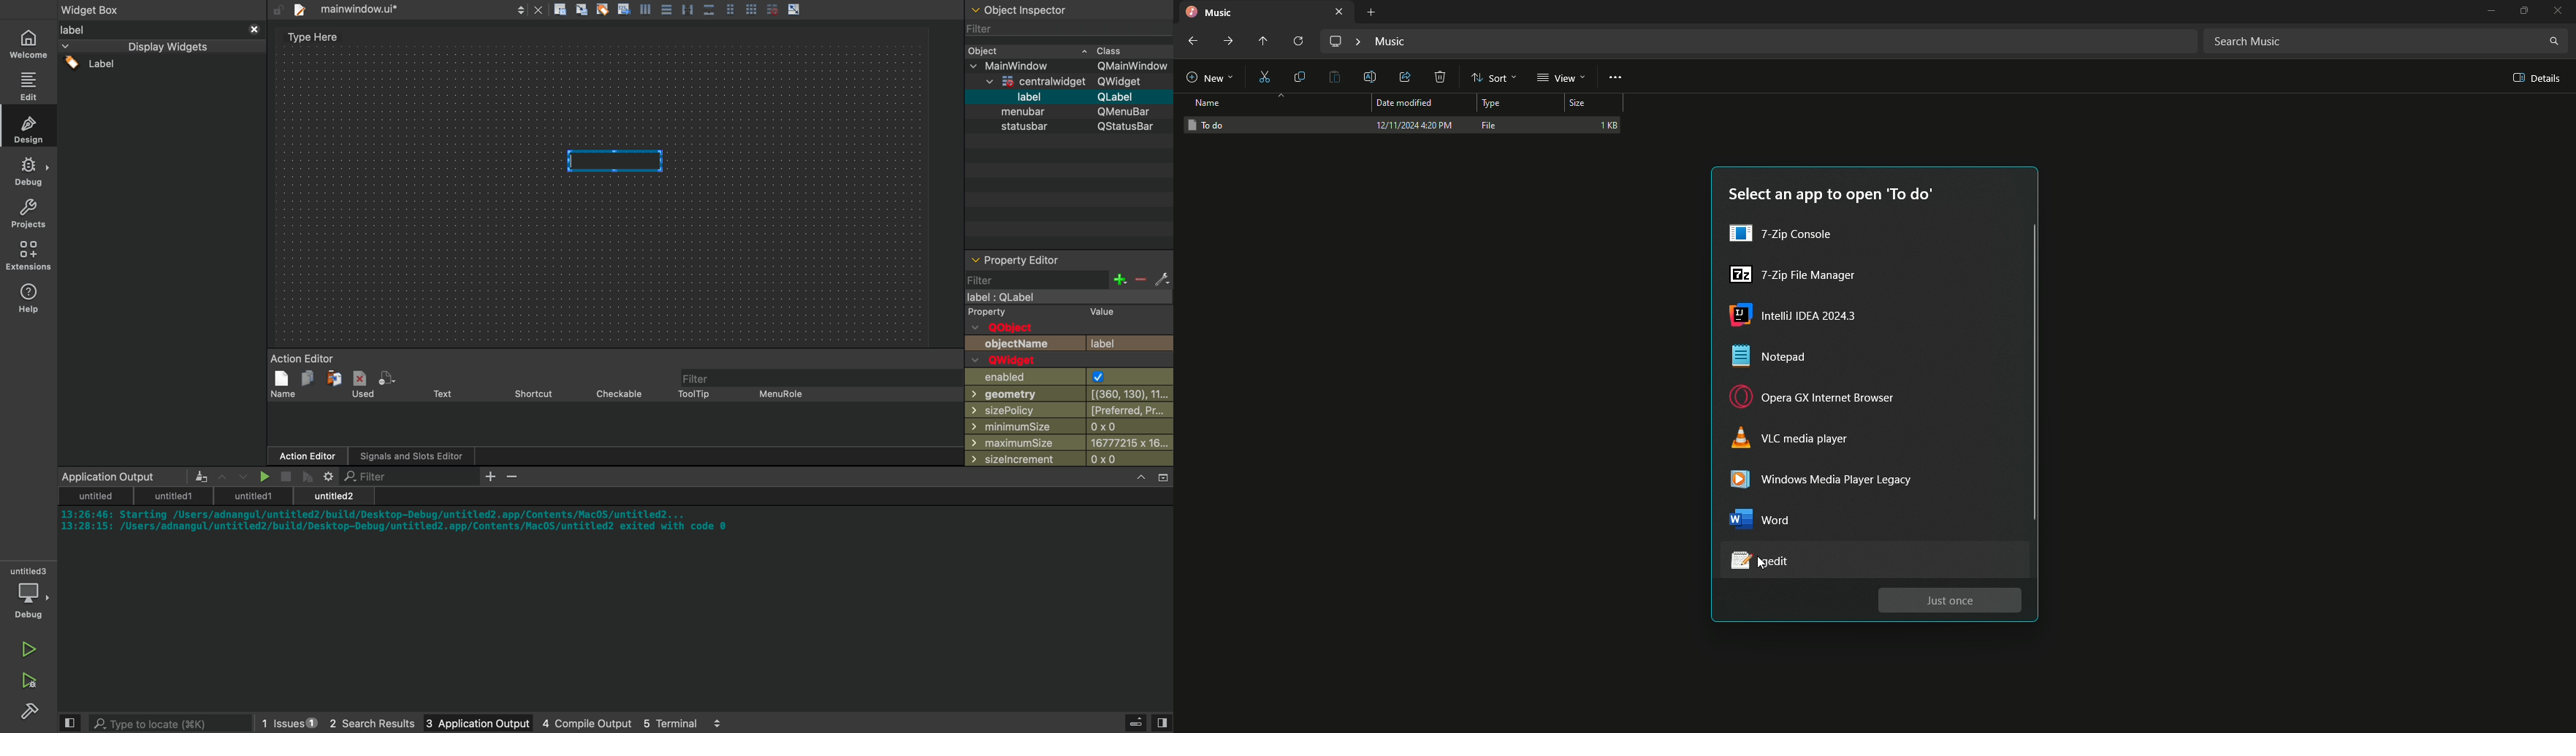  Describe the element at coordinates (1033, 9) in the screenshot. I see `` at that location.